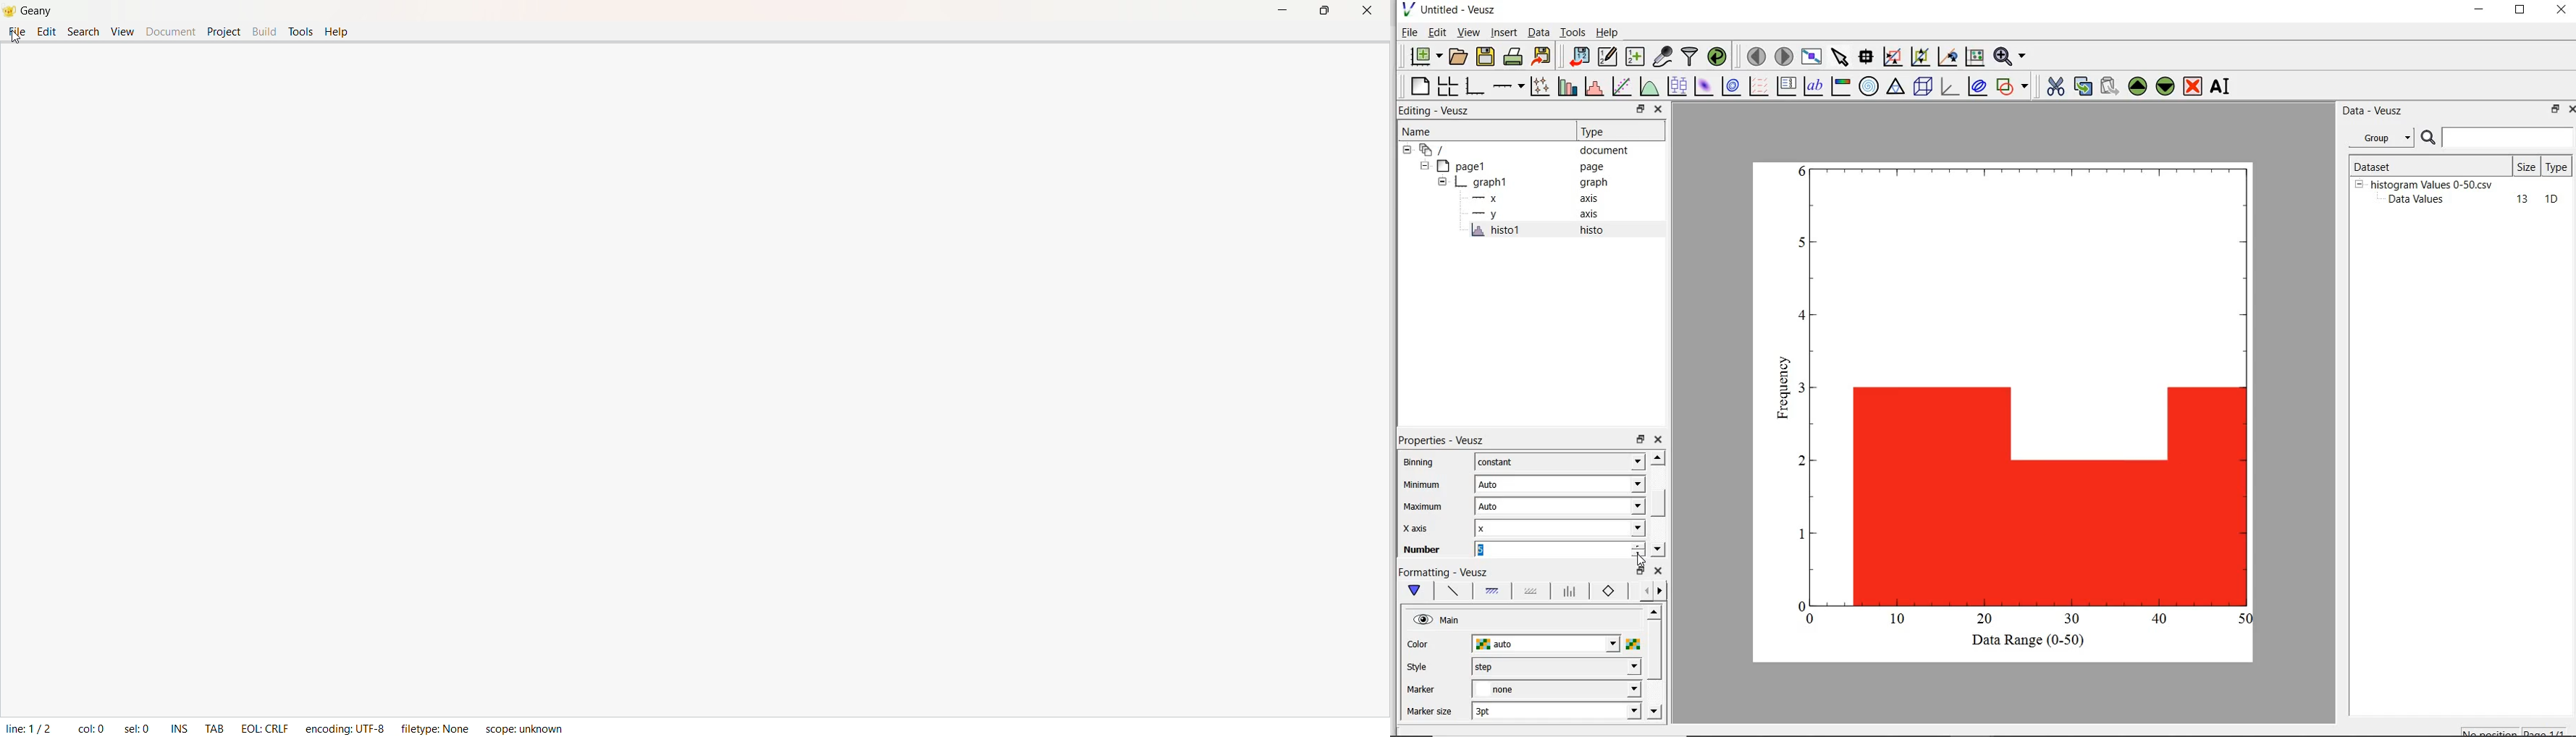 This screenshot has height=756, width=2576. I want to click on document, so click(1605, 152).